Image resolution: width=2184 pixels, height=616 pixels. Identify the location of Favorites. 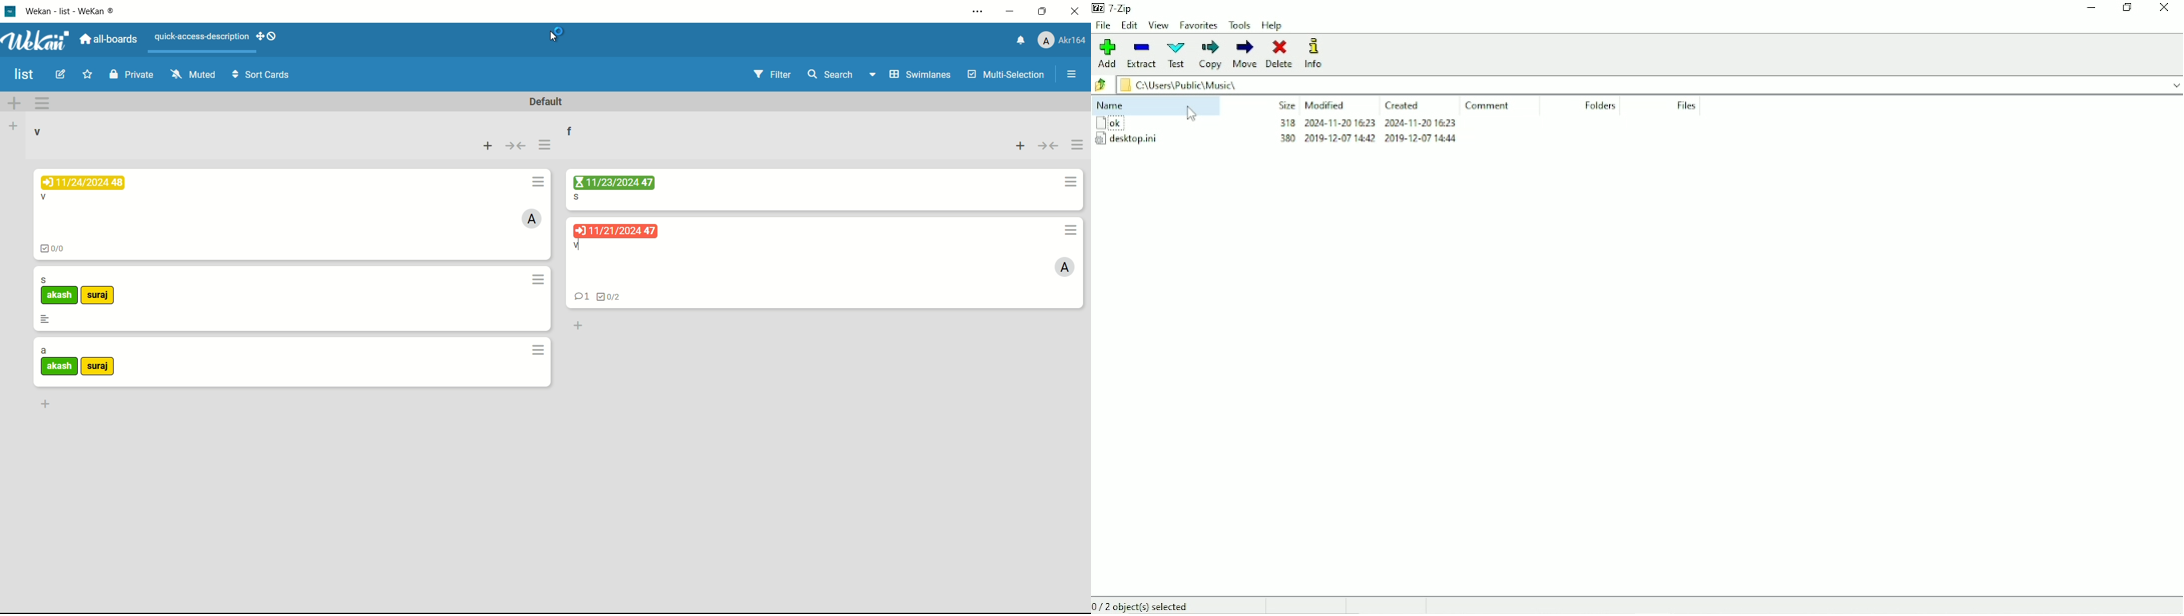
(1199, 26).